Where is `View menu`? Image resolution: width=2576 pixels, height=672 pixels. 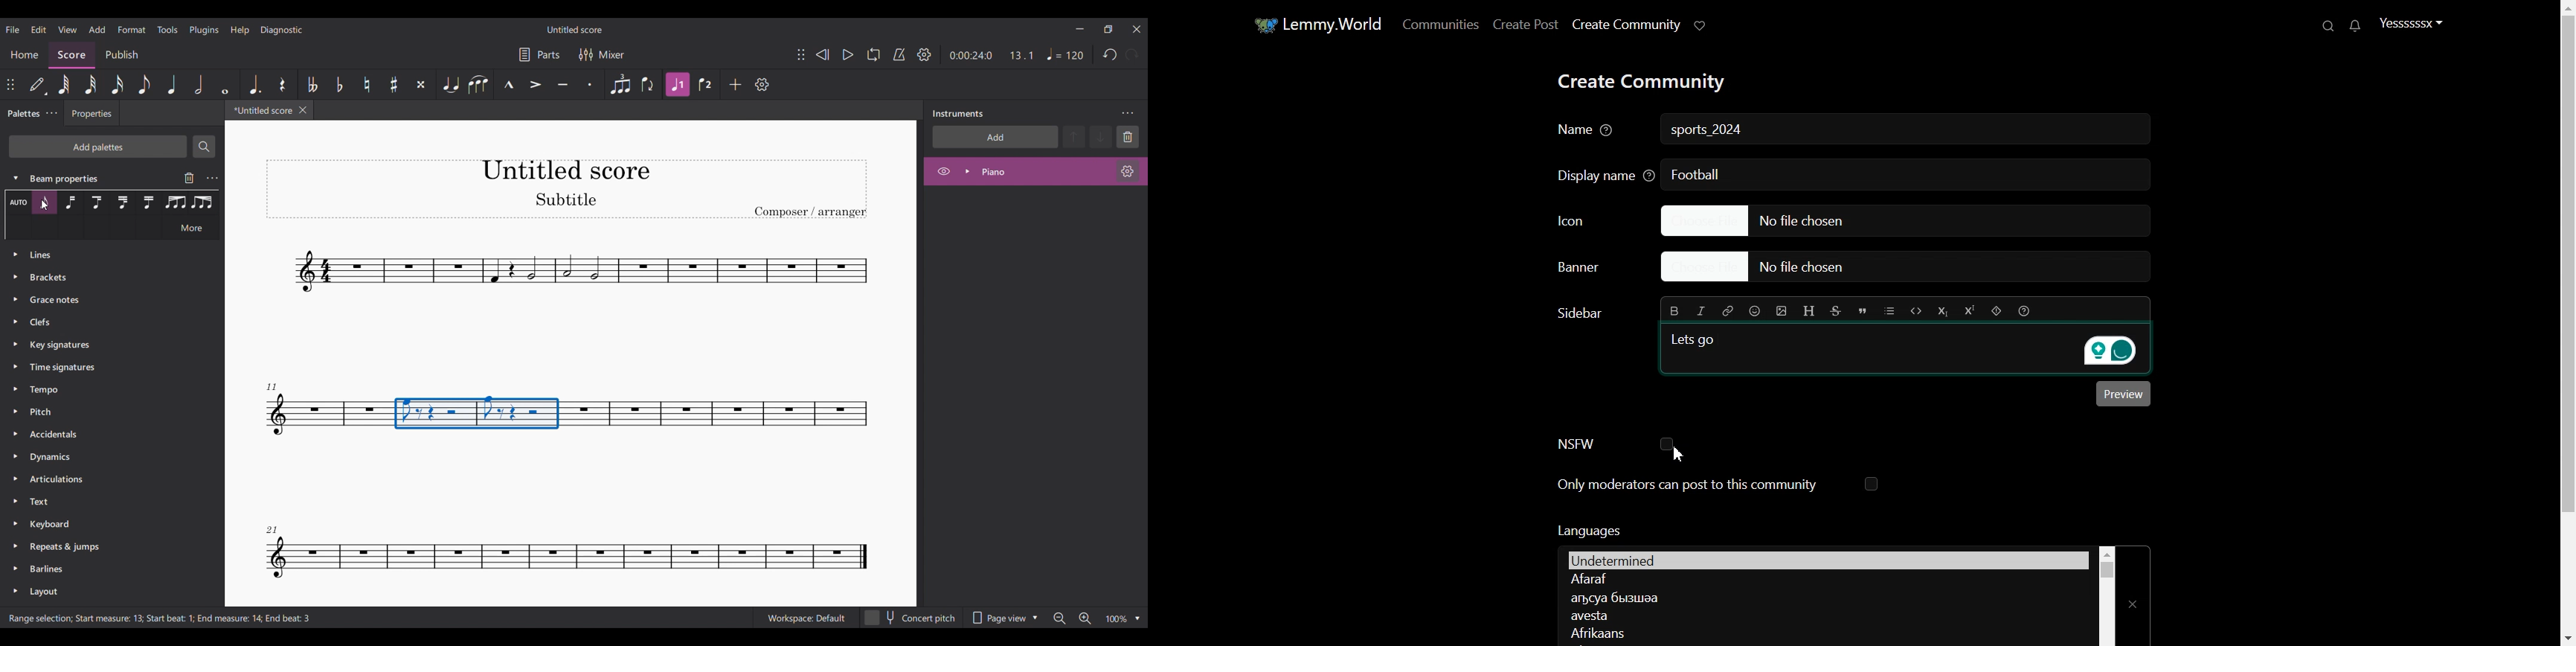 View menu is located at coordinates (67, 29).